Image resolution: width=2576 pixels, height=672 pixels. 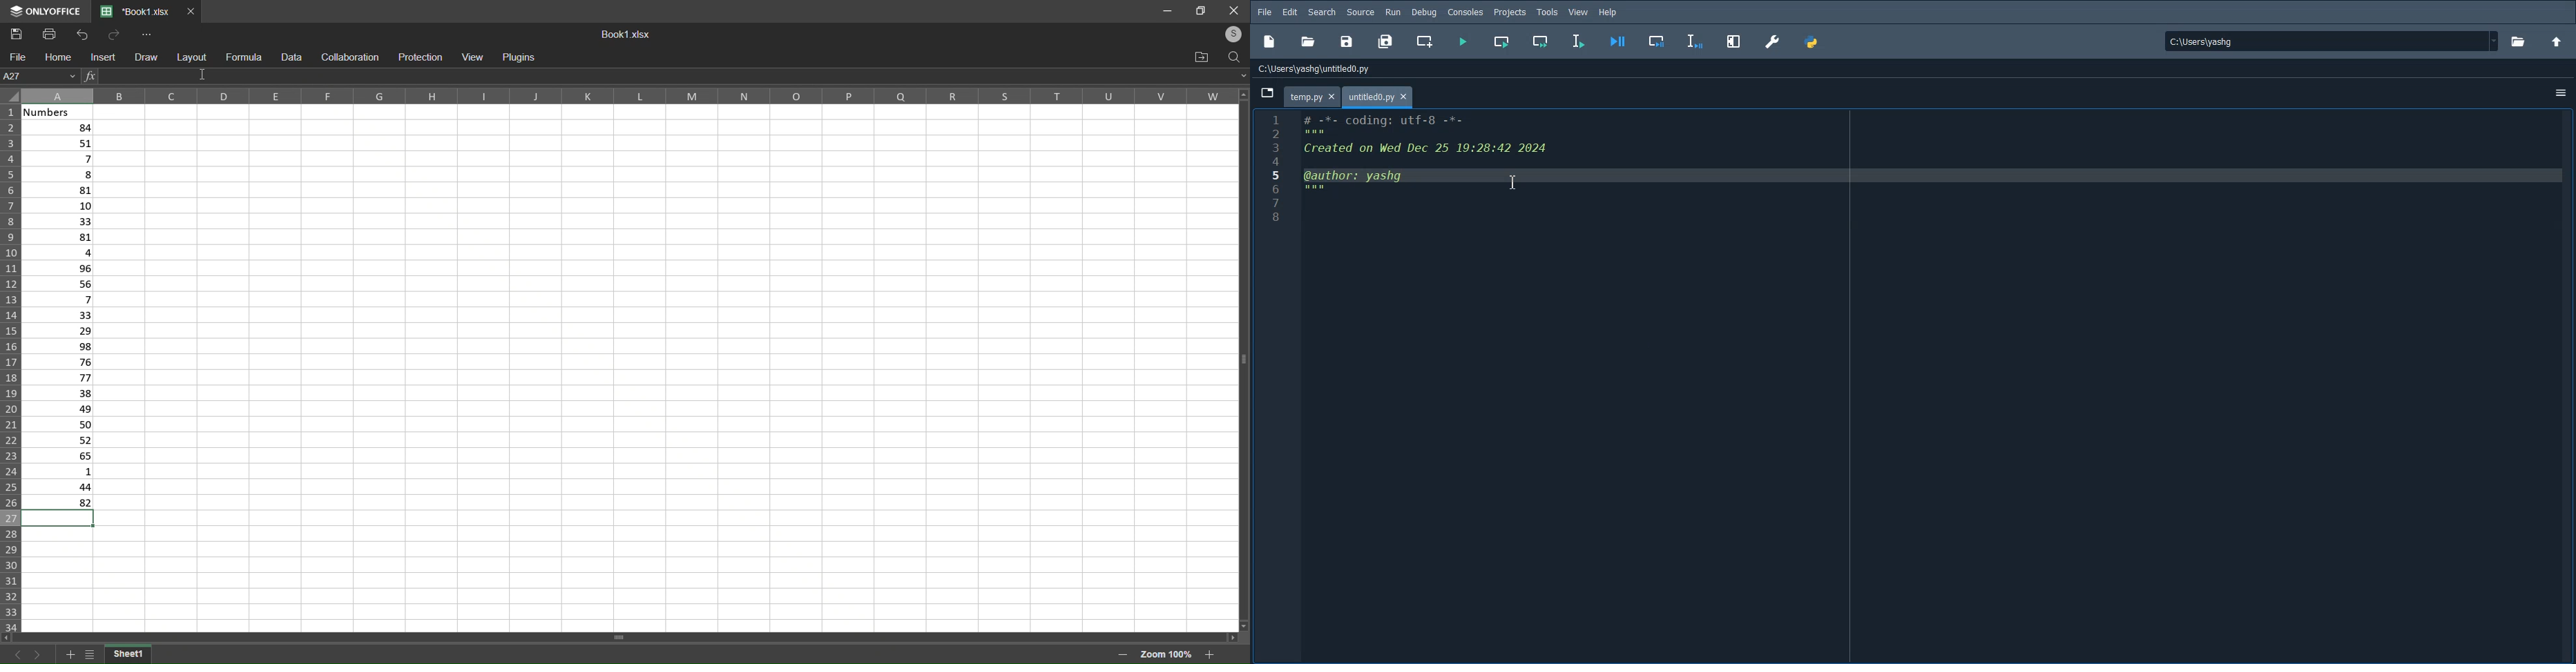 What do you see at coordinates (1656, 43) in the screenshot?
I see `Debug cell` at bounding box center [1656, 43].